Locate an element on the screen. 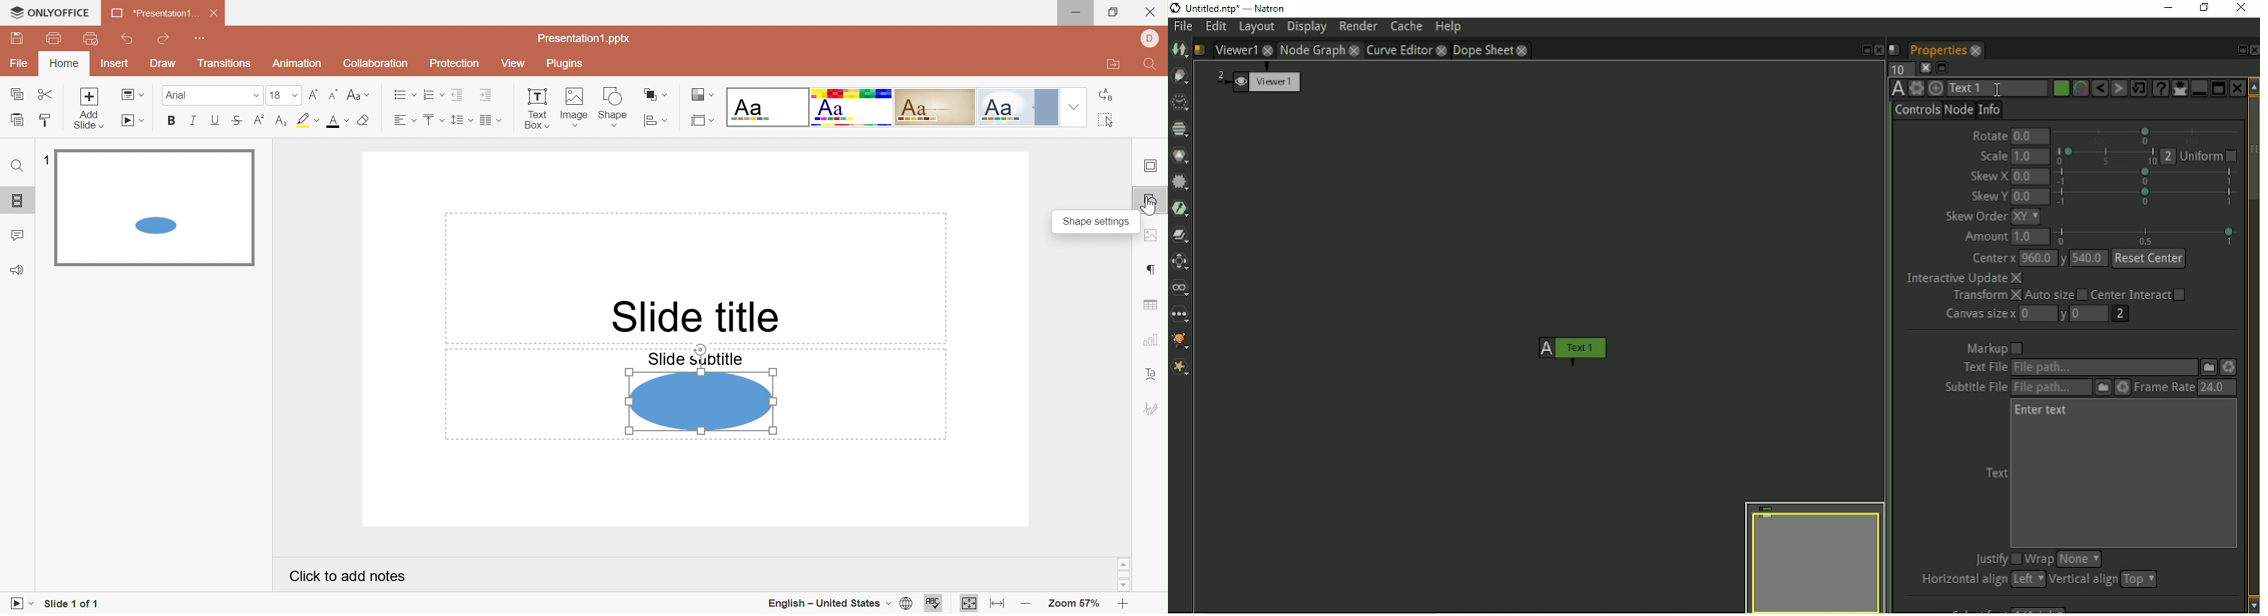 This screenshot has height=616, width=2268. Shape settings is located at coordinates (1149, 202).